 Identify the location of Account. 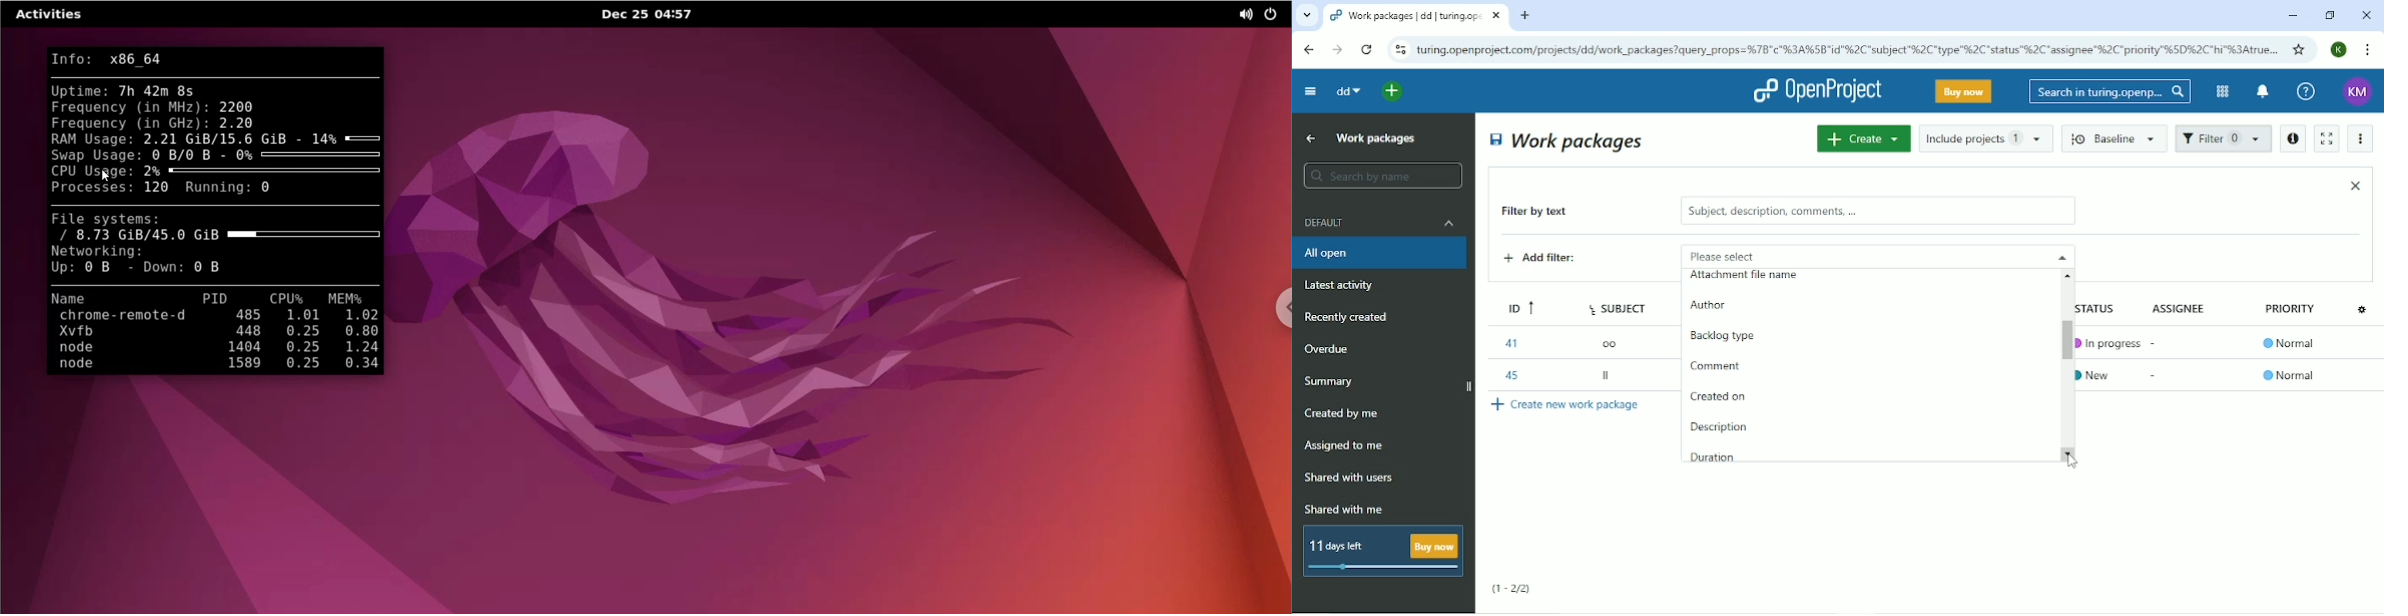
(2358, 92).